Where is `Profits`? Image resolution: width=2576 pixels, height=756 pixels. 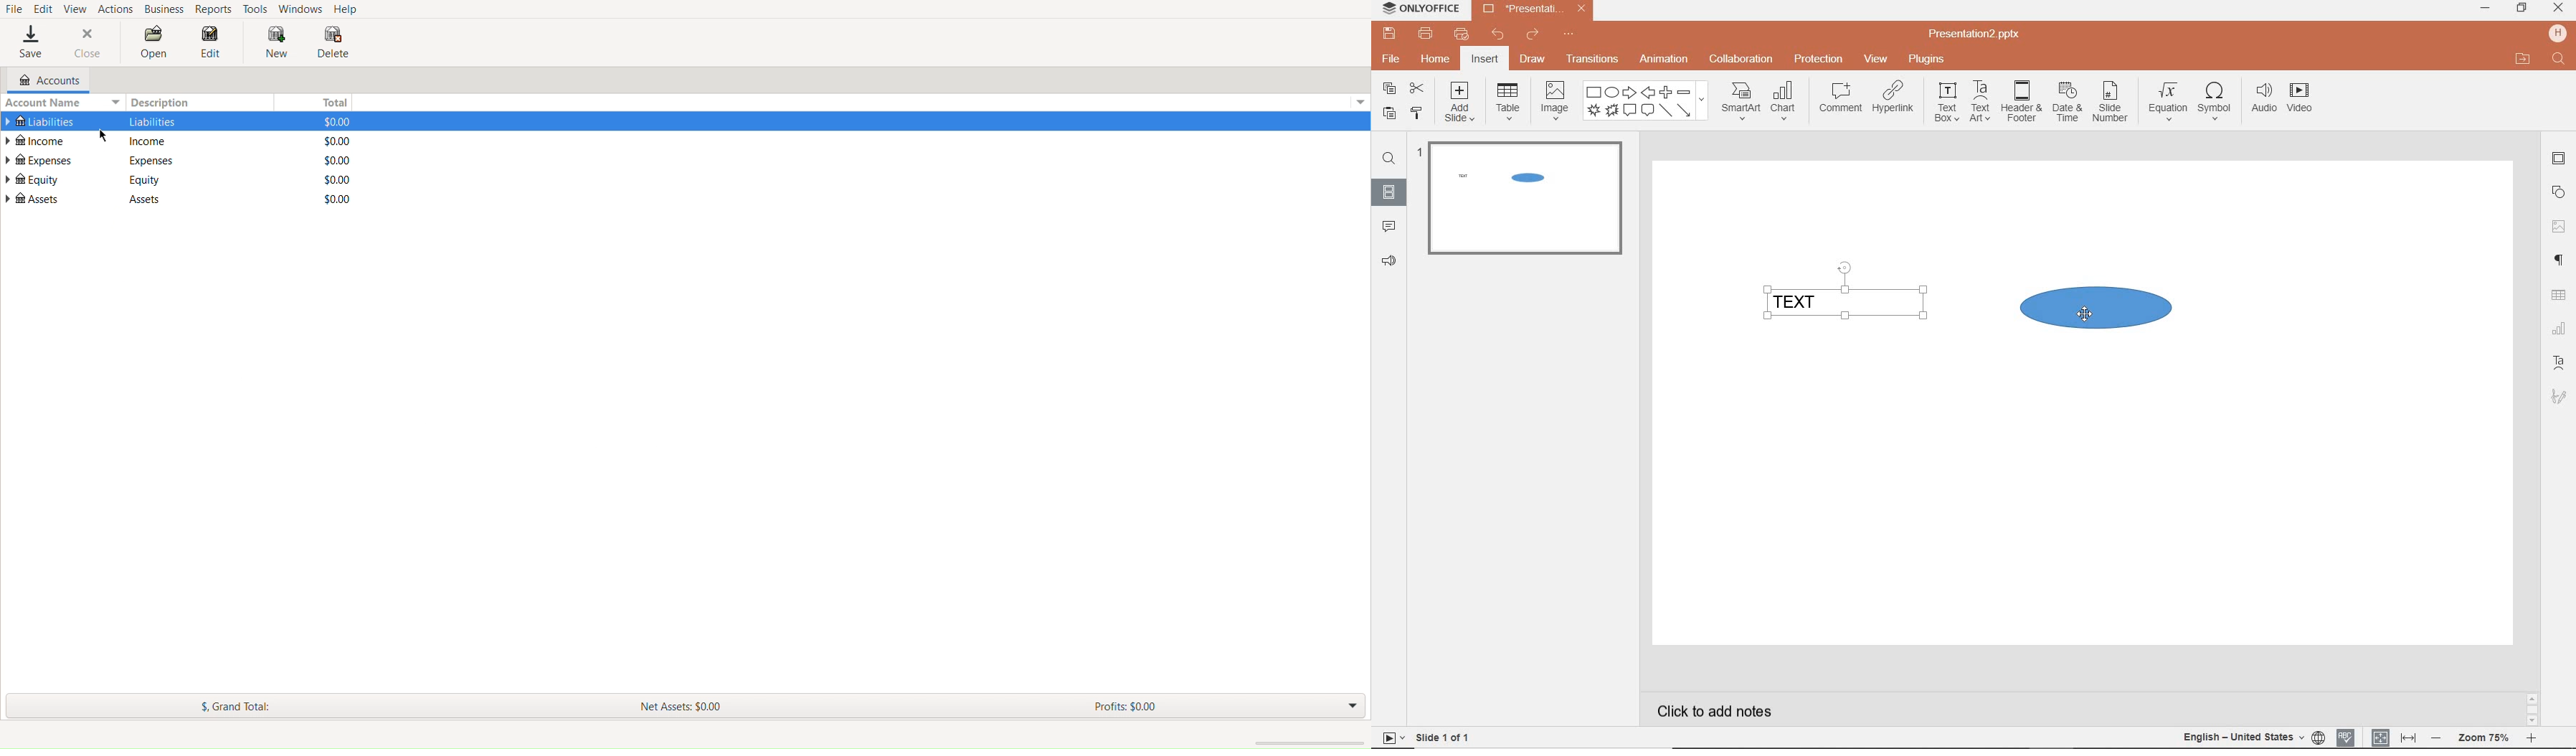
Profits is located at coordinates (1127, 705).